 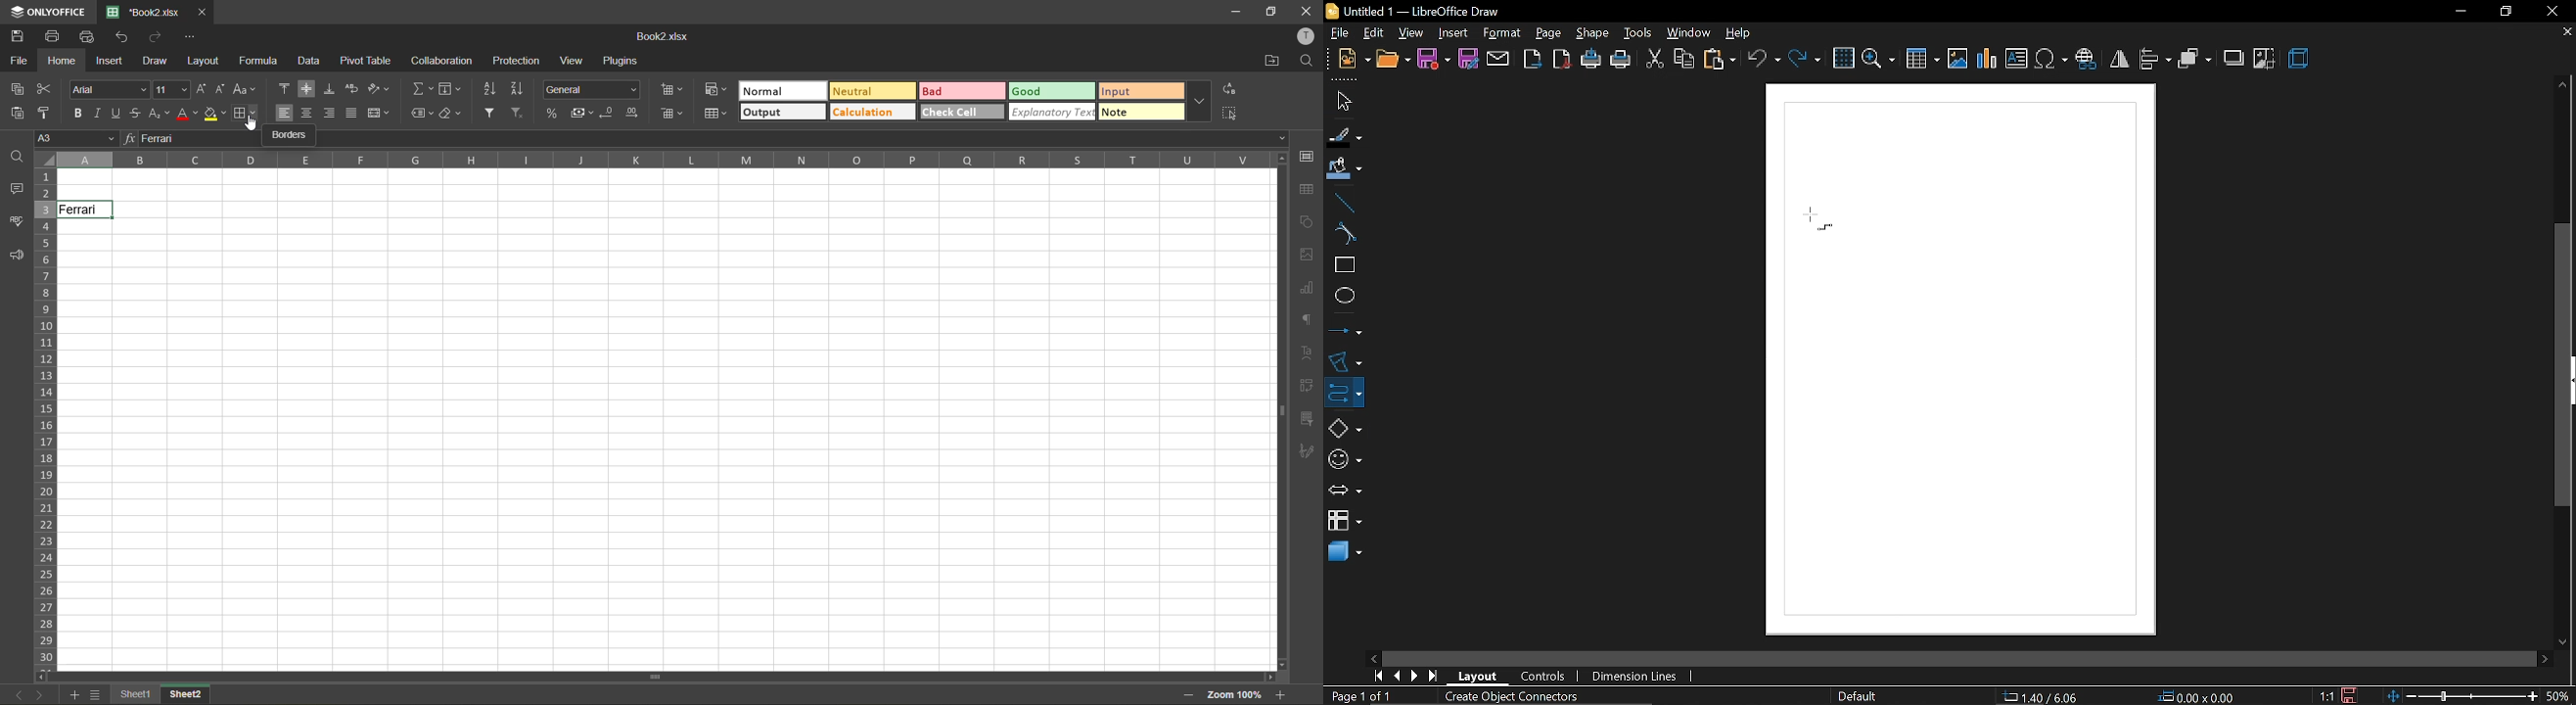 What do you see at coordinates (1346, 135) in the screenshot?
I see `fill line` at bounding box center [1346, 135].